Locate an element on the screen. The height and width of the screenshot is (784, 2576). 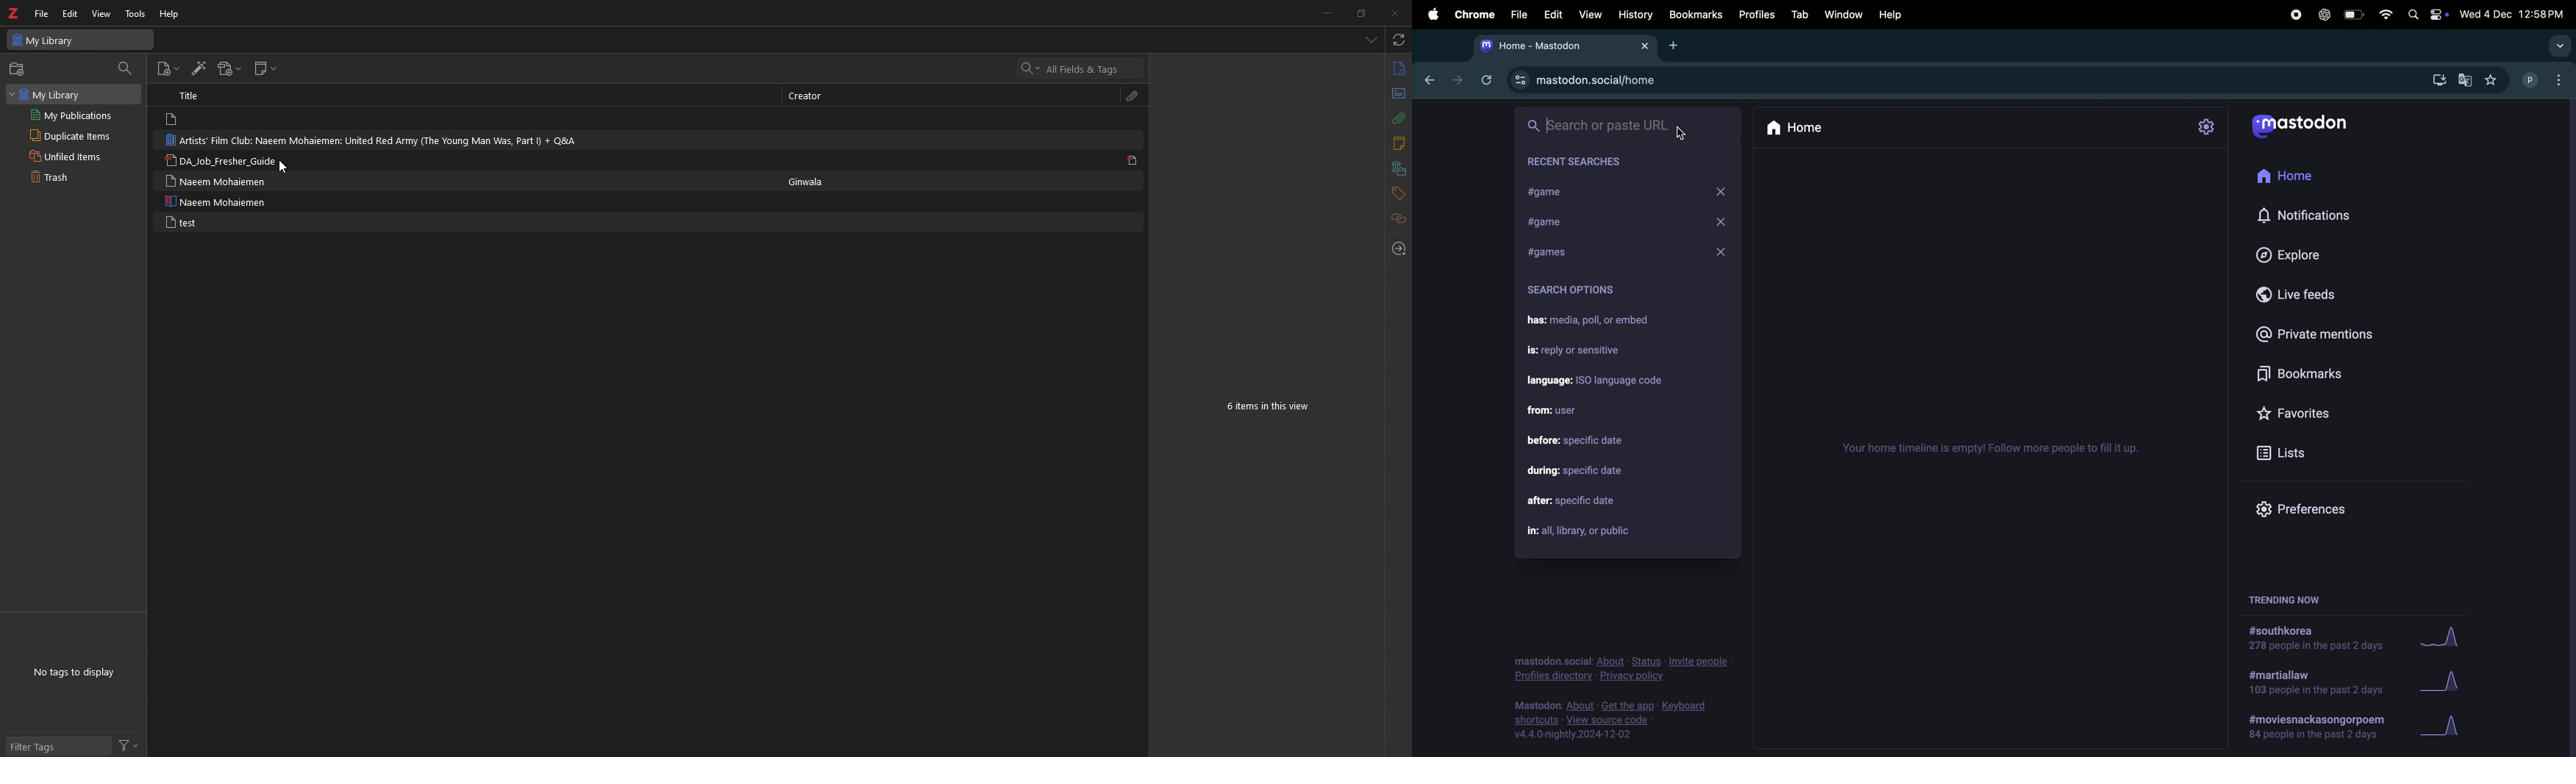
History is located at coordinates (1635, 14).